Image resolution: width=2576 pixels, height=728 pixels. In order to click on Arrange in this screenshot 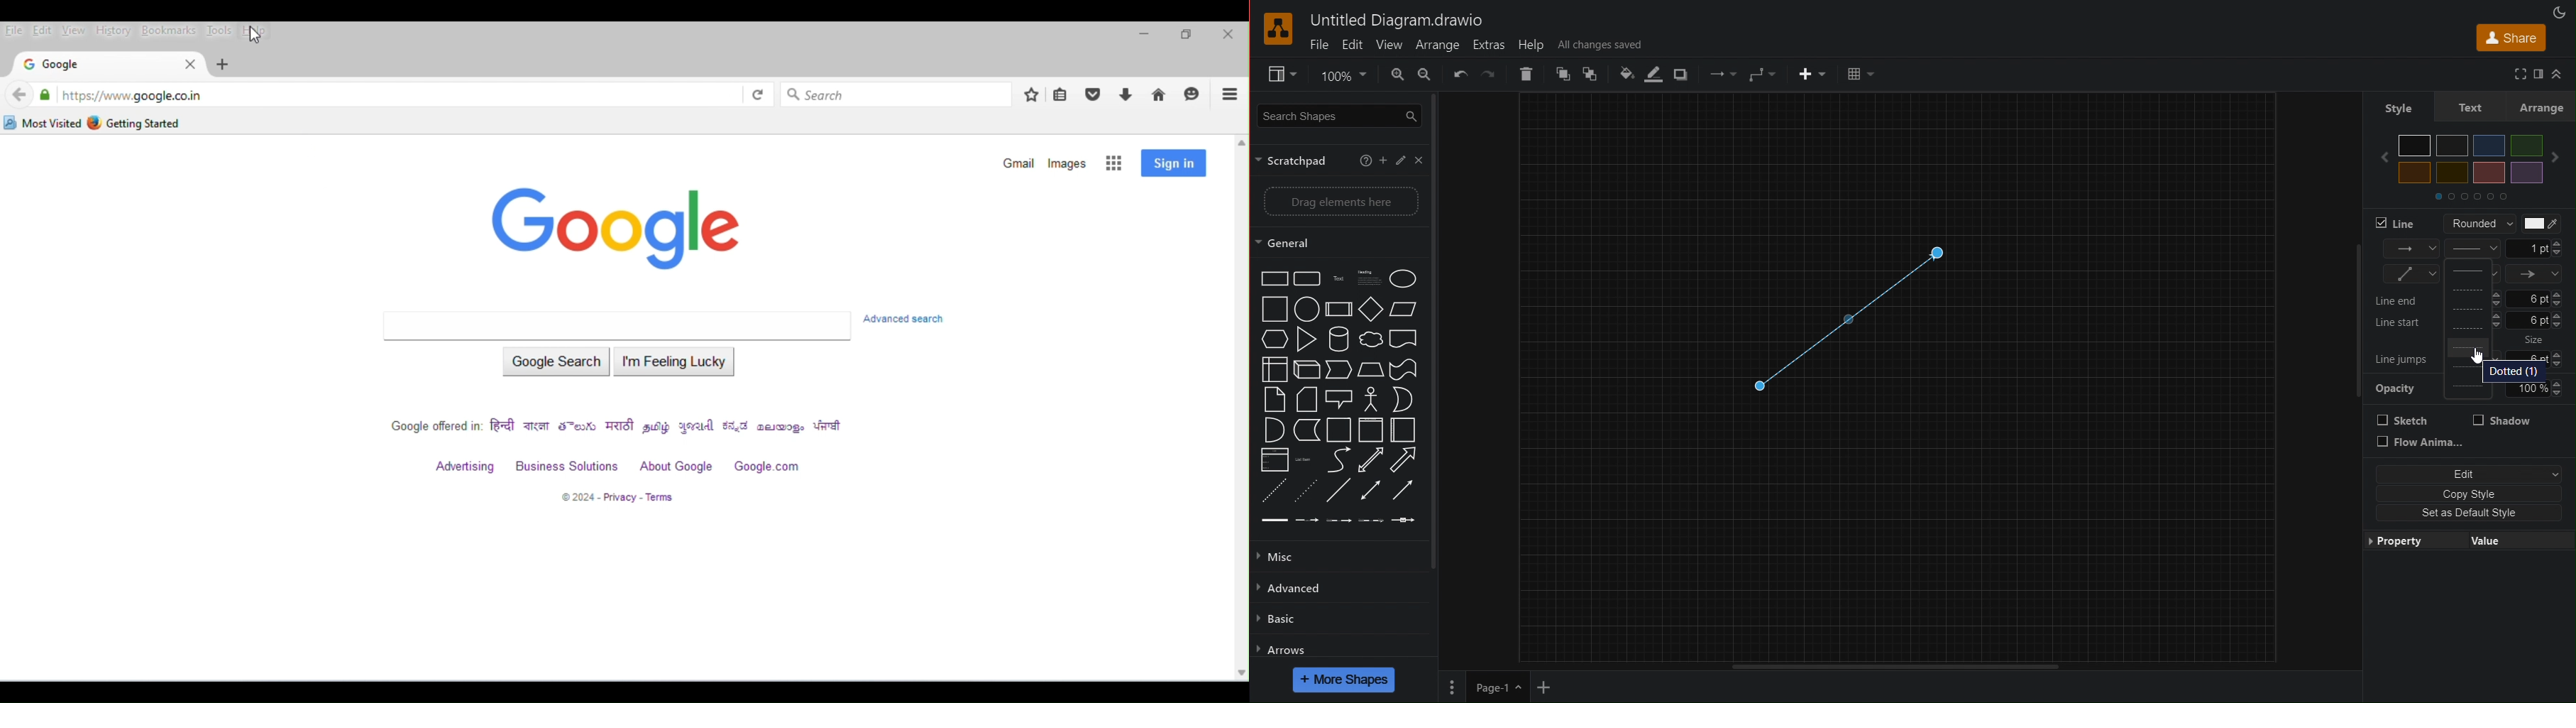, I will do `click(2542, 107)`.